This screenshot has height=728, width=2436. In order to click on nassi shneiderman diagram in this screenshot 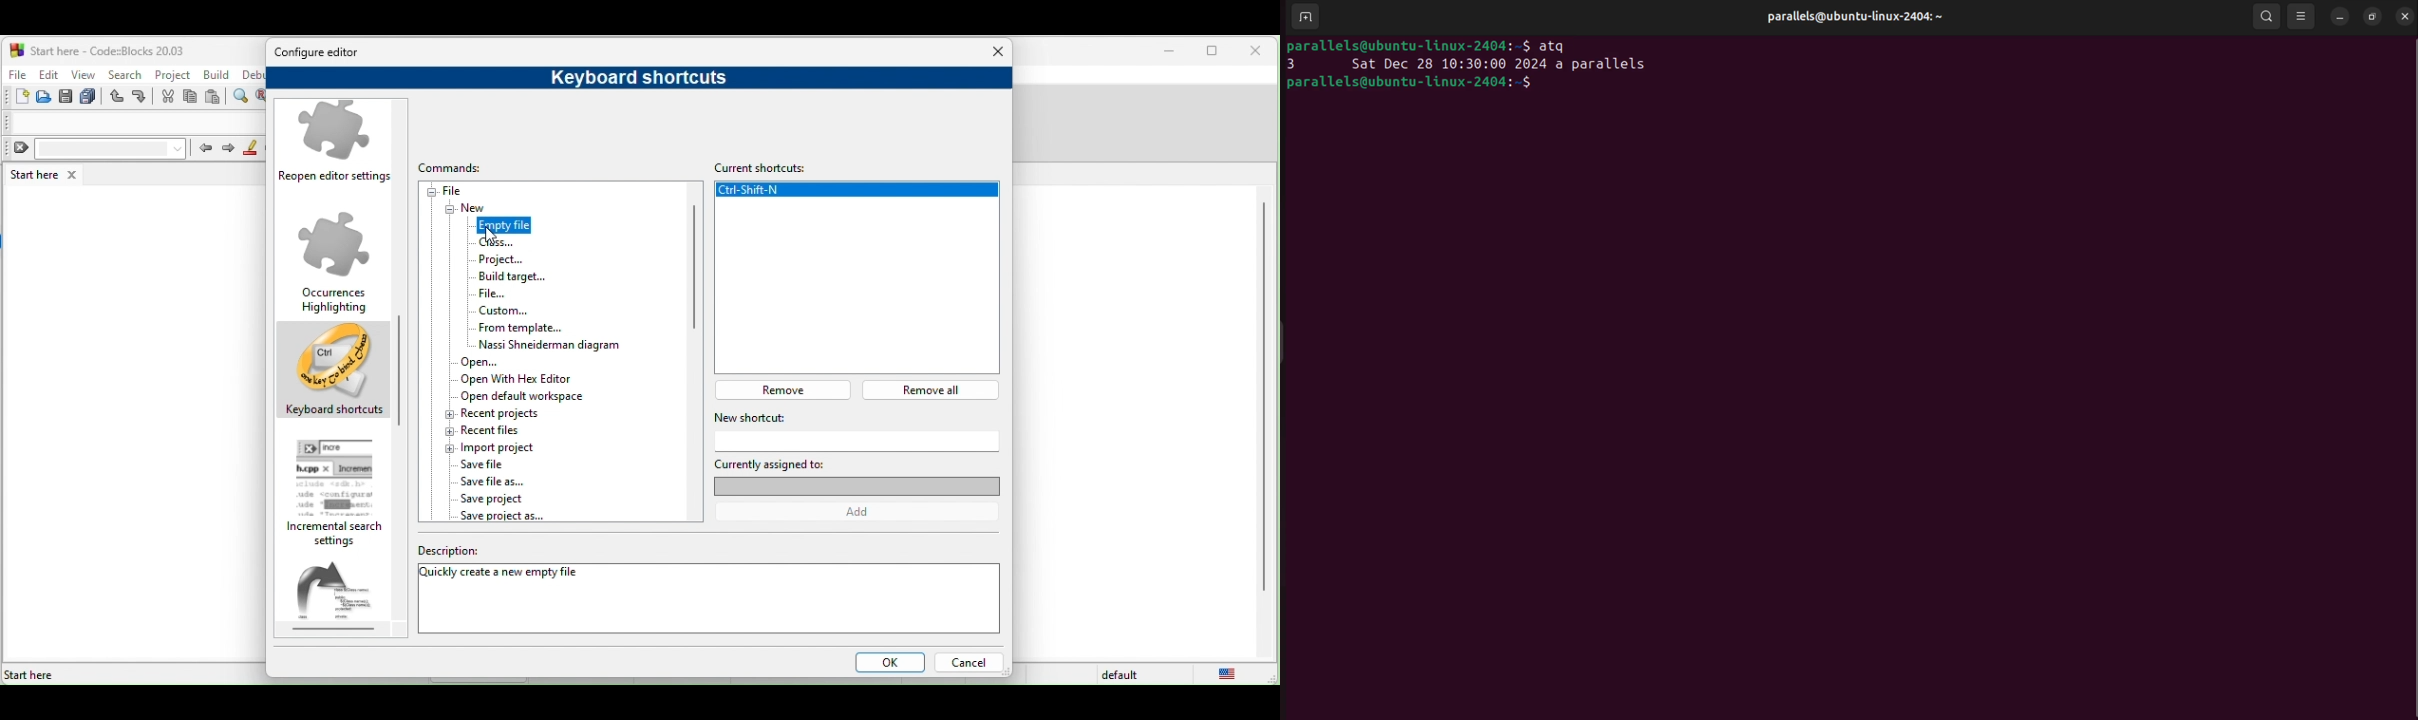, I will do `click(544, 344)`.